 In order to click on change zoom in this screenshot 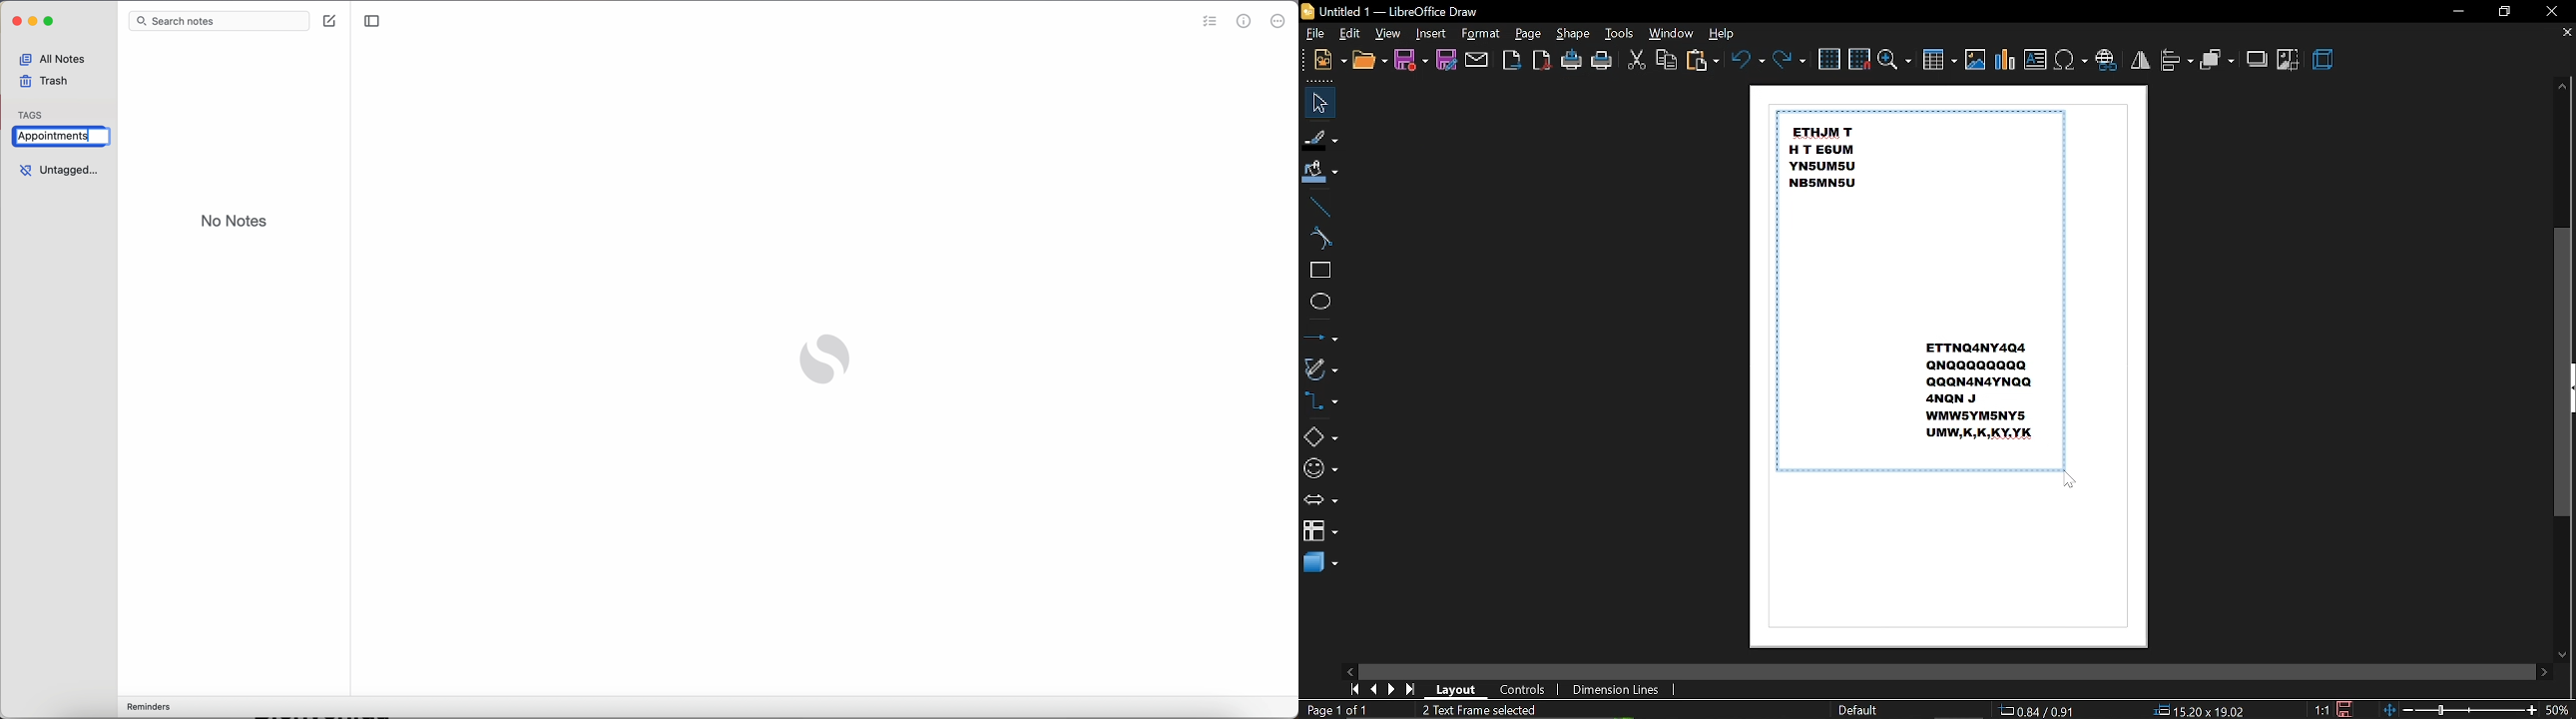, I will do `click(2460, 711)`.